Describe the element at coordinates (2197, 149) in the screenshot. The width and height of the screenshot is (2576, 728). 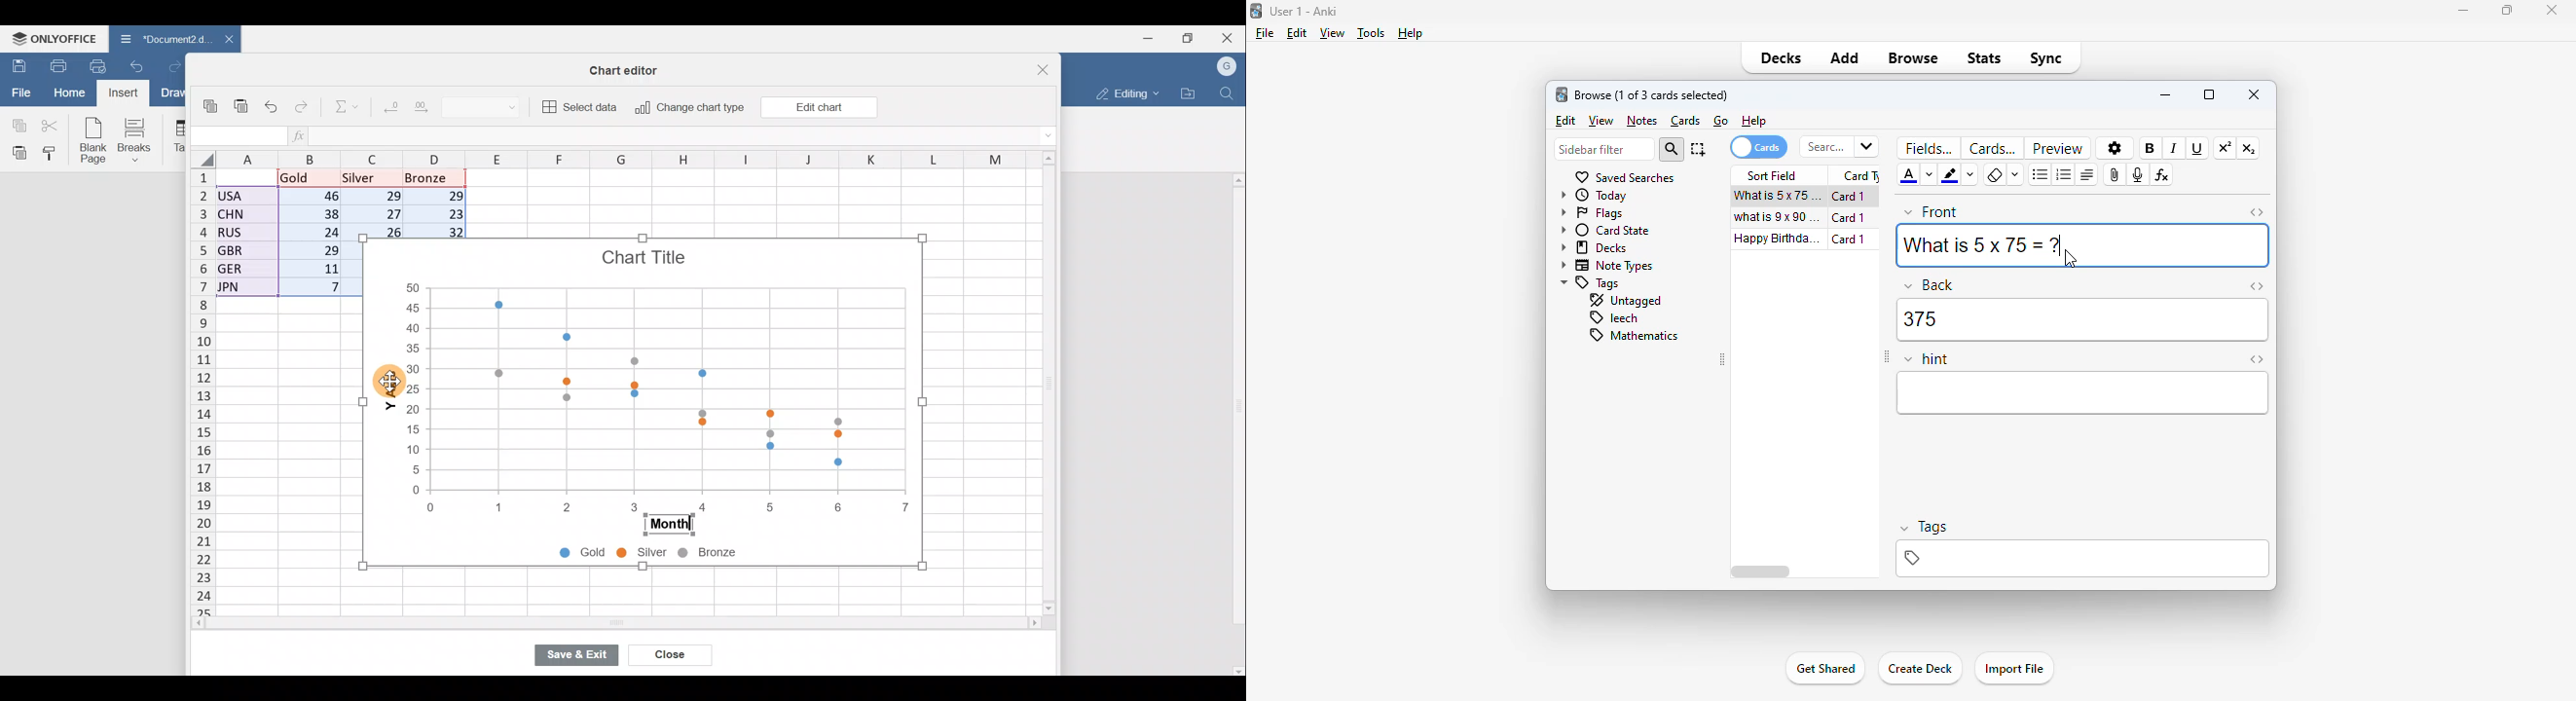
I see `underline` at that location.